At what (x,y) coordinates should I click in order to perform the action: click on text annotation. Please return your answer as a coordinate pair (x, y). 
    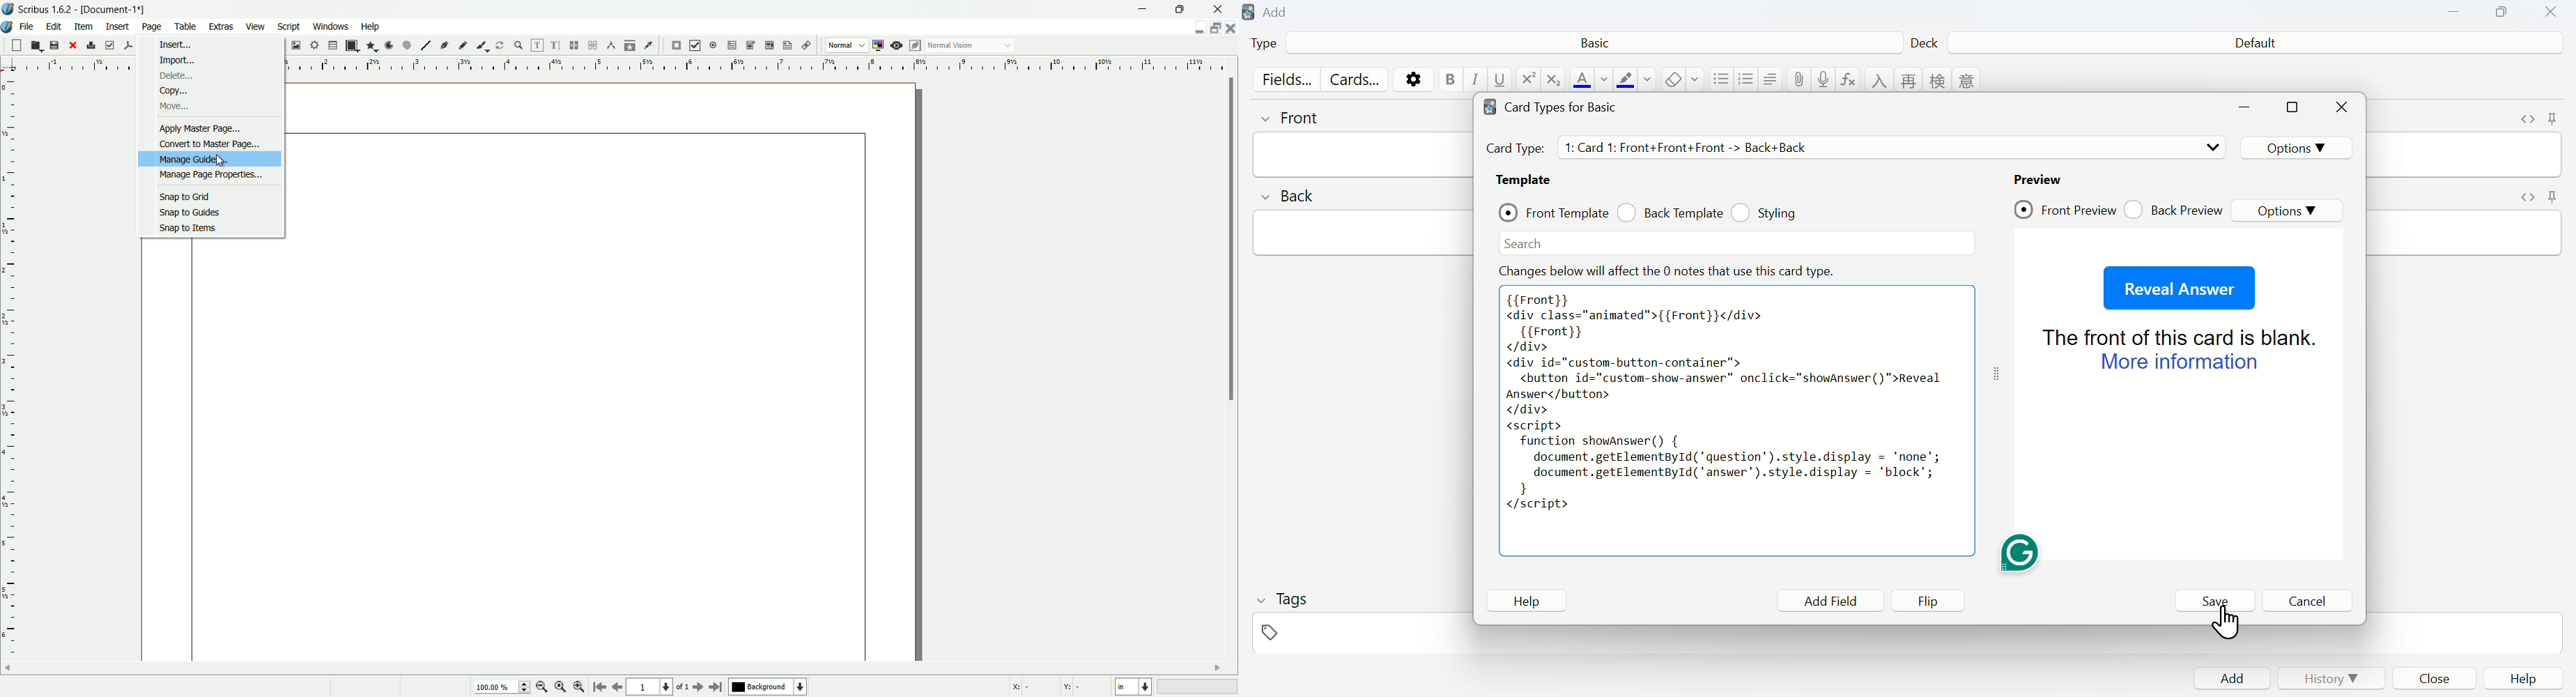
    Looking at the image, I should click on (786, 46).